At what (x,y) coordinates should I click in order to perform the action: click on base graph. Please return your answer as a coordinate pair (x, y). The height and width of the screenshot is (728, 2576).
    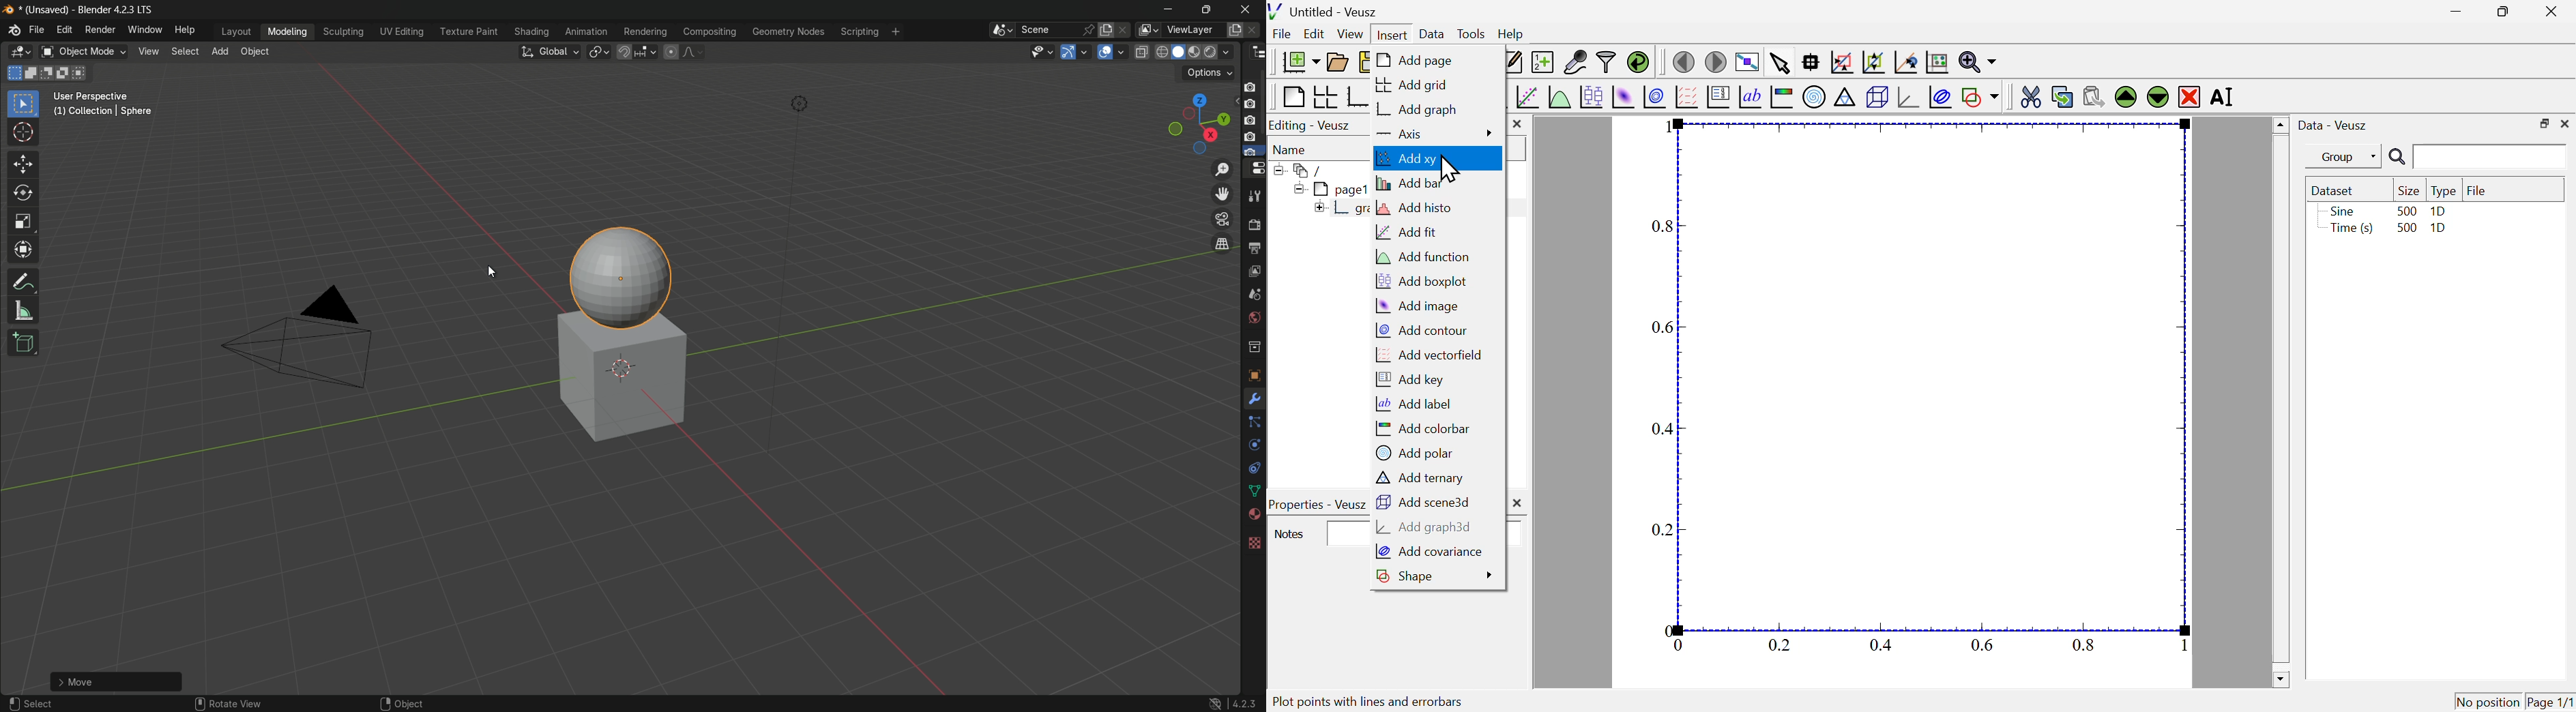
    Looking at the image, I should click on (1358, 97).